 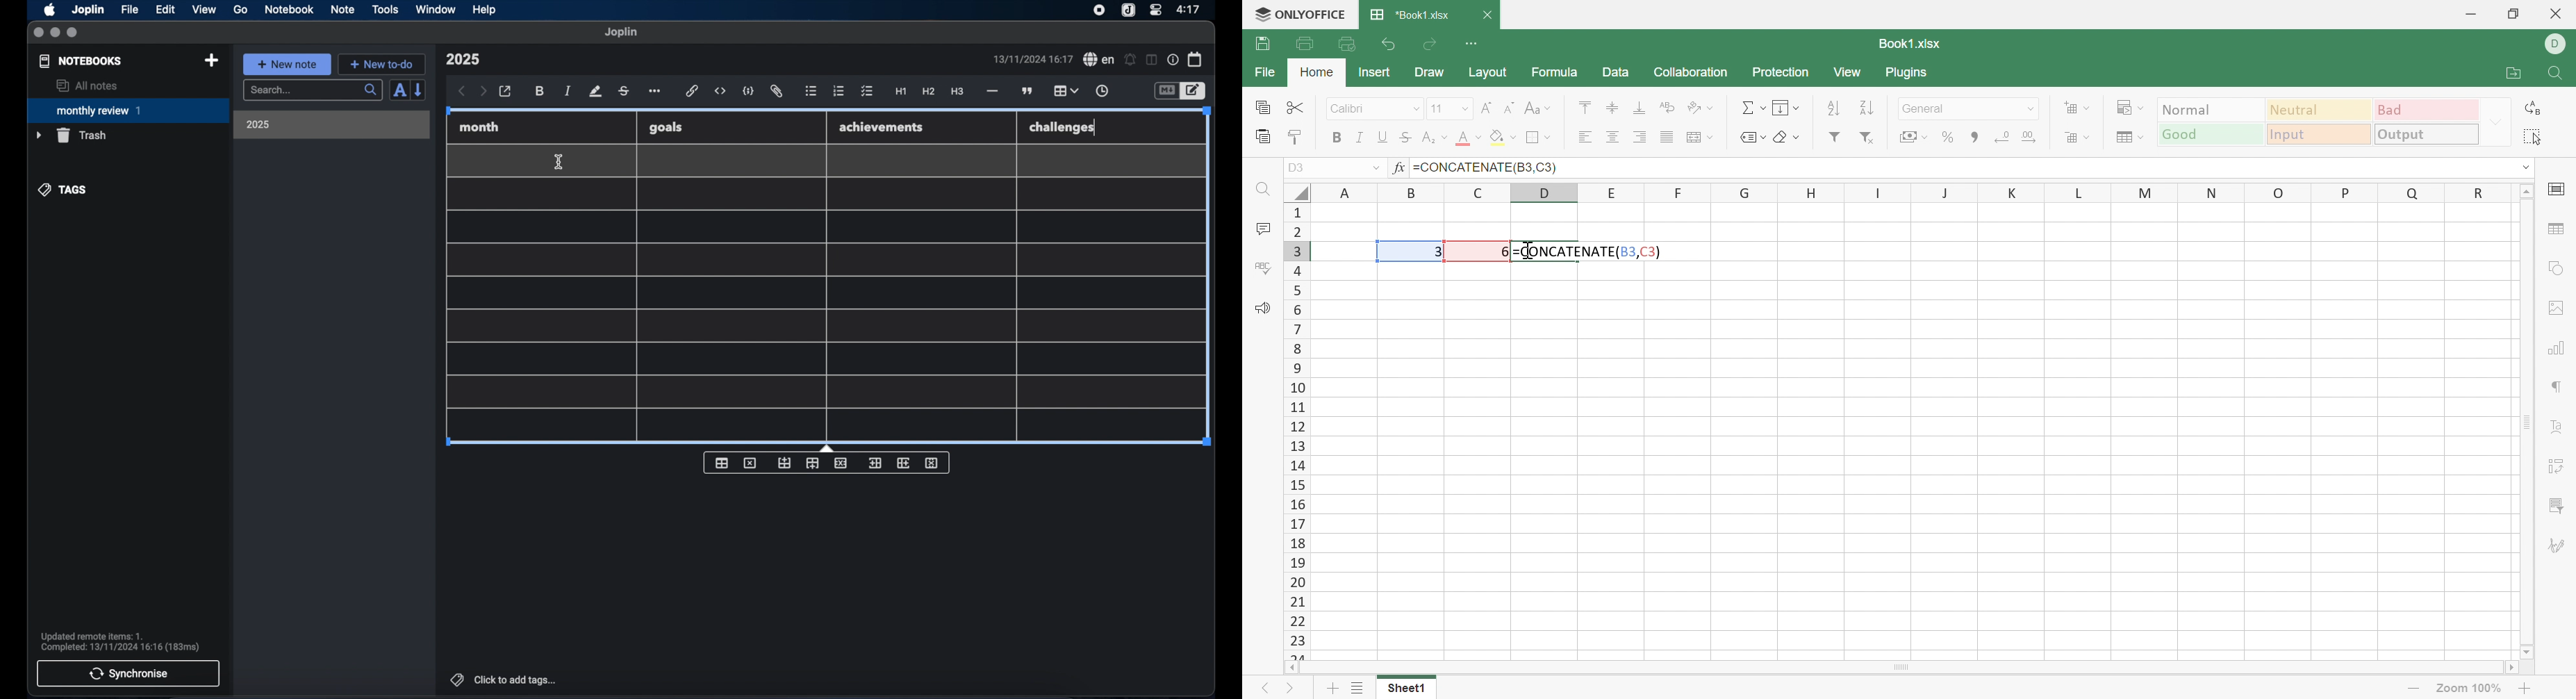 What do you see at coordinates (505, 680) in the screenshot?
I see `click to add tags` at bounding box center [505, 680].